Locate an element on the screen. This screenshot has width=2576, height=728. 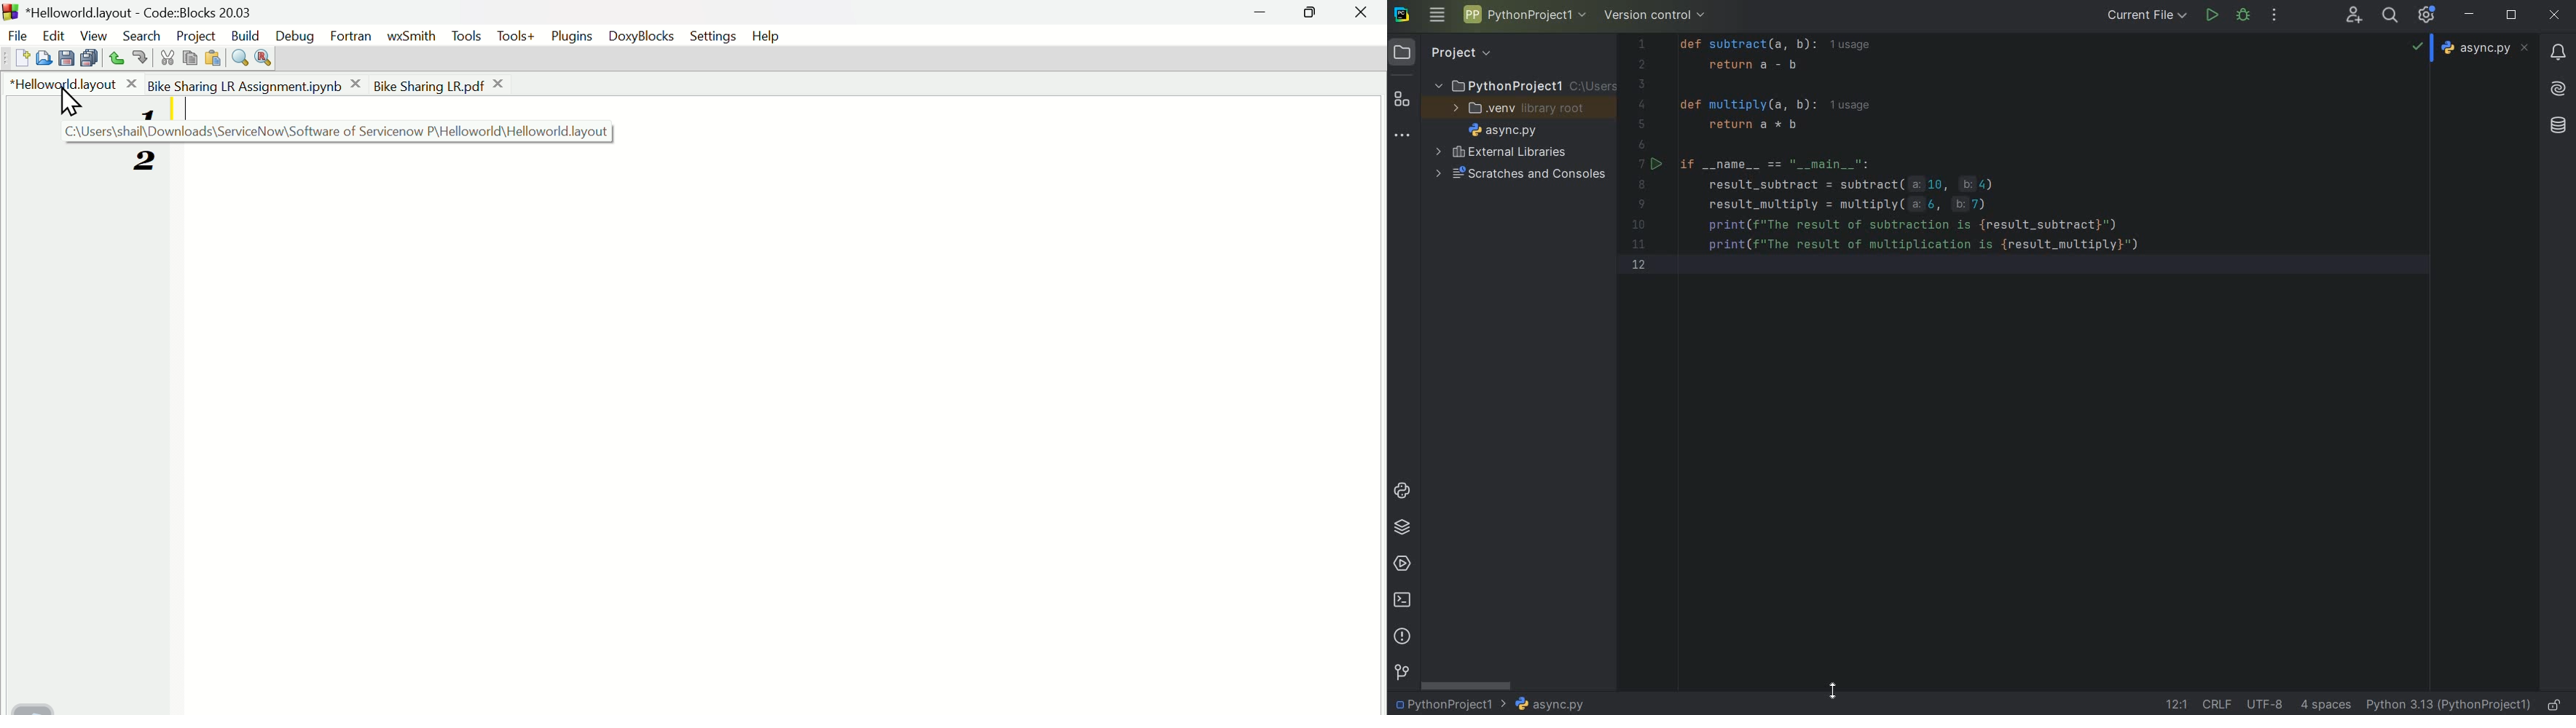
line number is located at coordinates (1645, 157).